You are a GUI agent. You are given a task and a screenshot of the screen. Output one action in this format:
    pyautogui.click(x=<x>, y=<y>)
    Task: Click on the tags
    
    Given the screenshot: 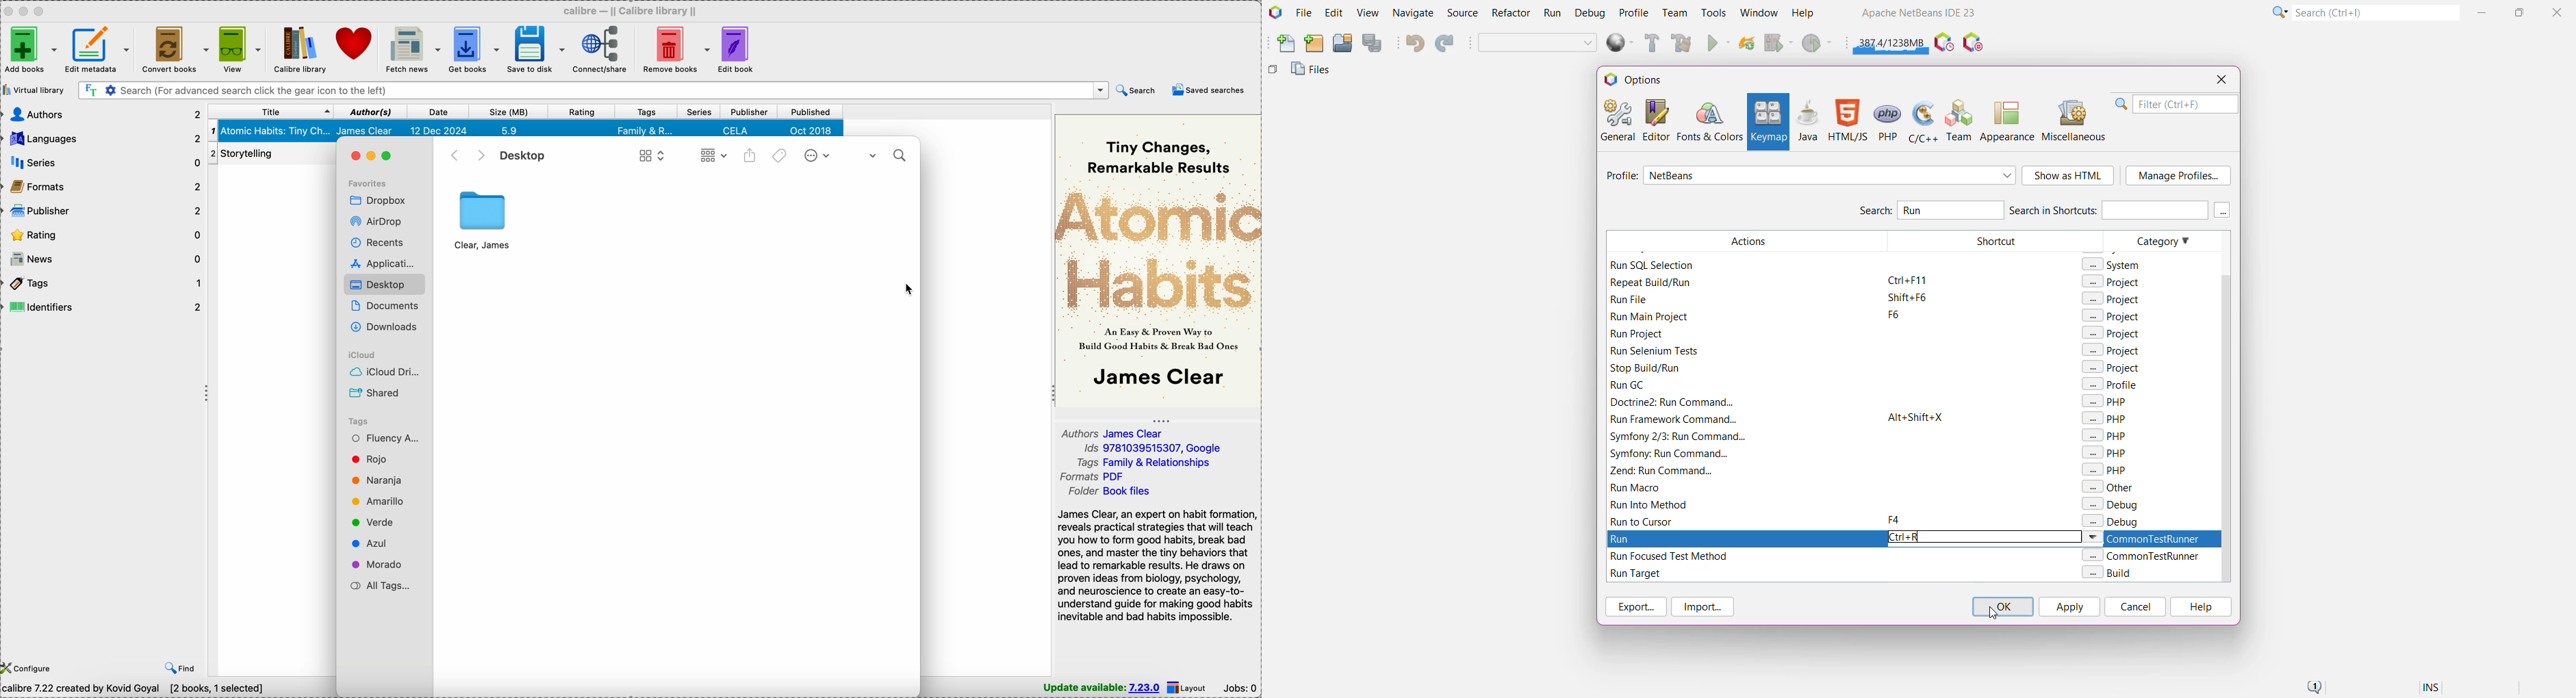 What is the action you would take?
    pyautogui.click(x=104, y=286)
    